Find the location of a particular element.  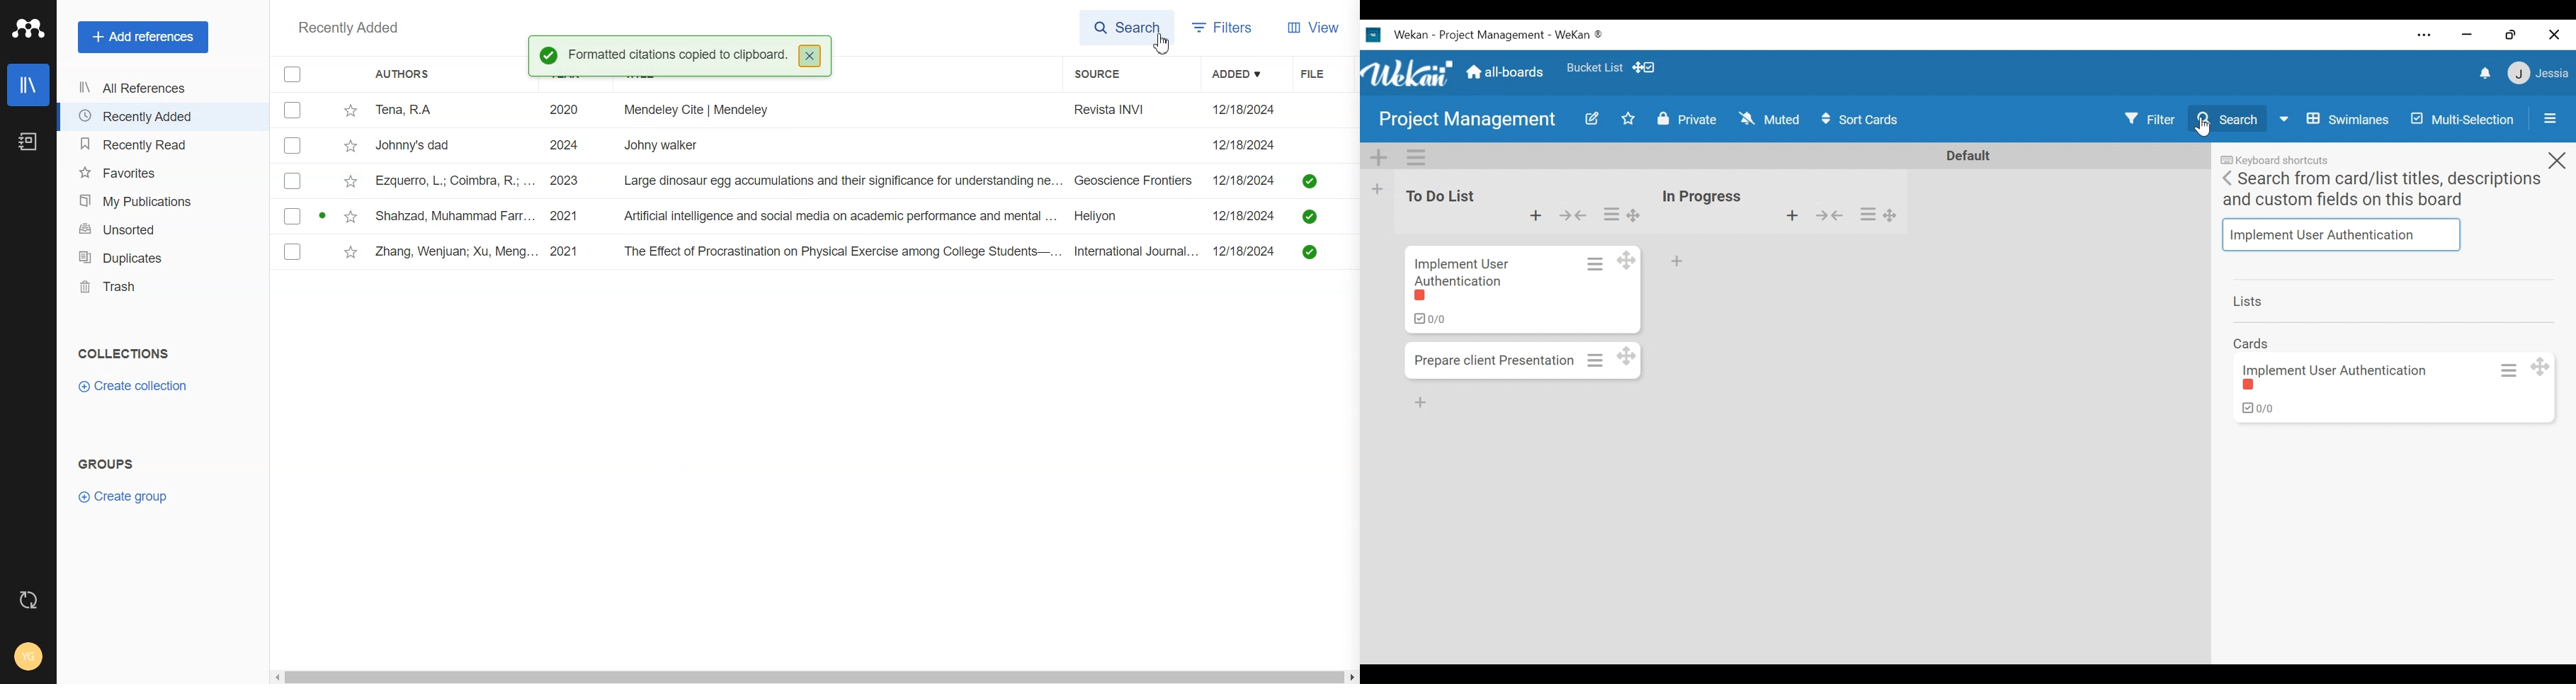

File is located at coordinates (1322, 73).